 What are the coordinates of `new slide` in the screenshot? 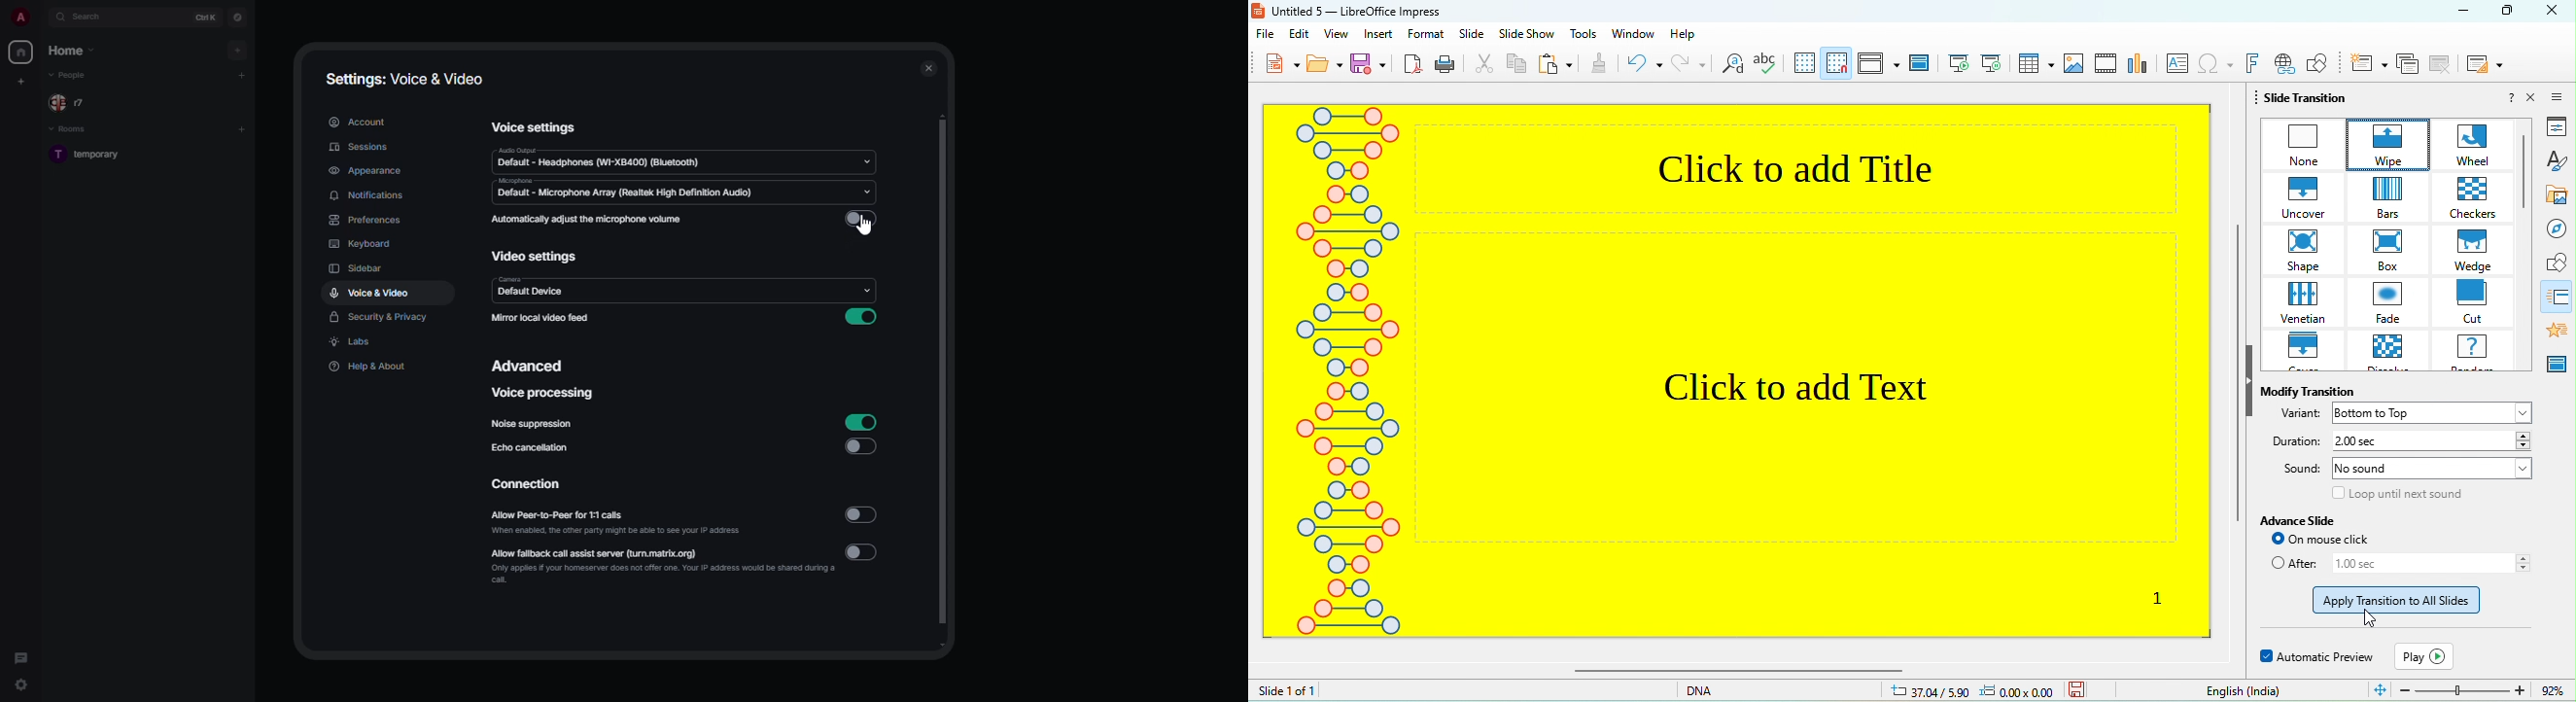 It's located at (2363, 66).